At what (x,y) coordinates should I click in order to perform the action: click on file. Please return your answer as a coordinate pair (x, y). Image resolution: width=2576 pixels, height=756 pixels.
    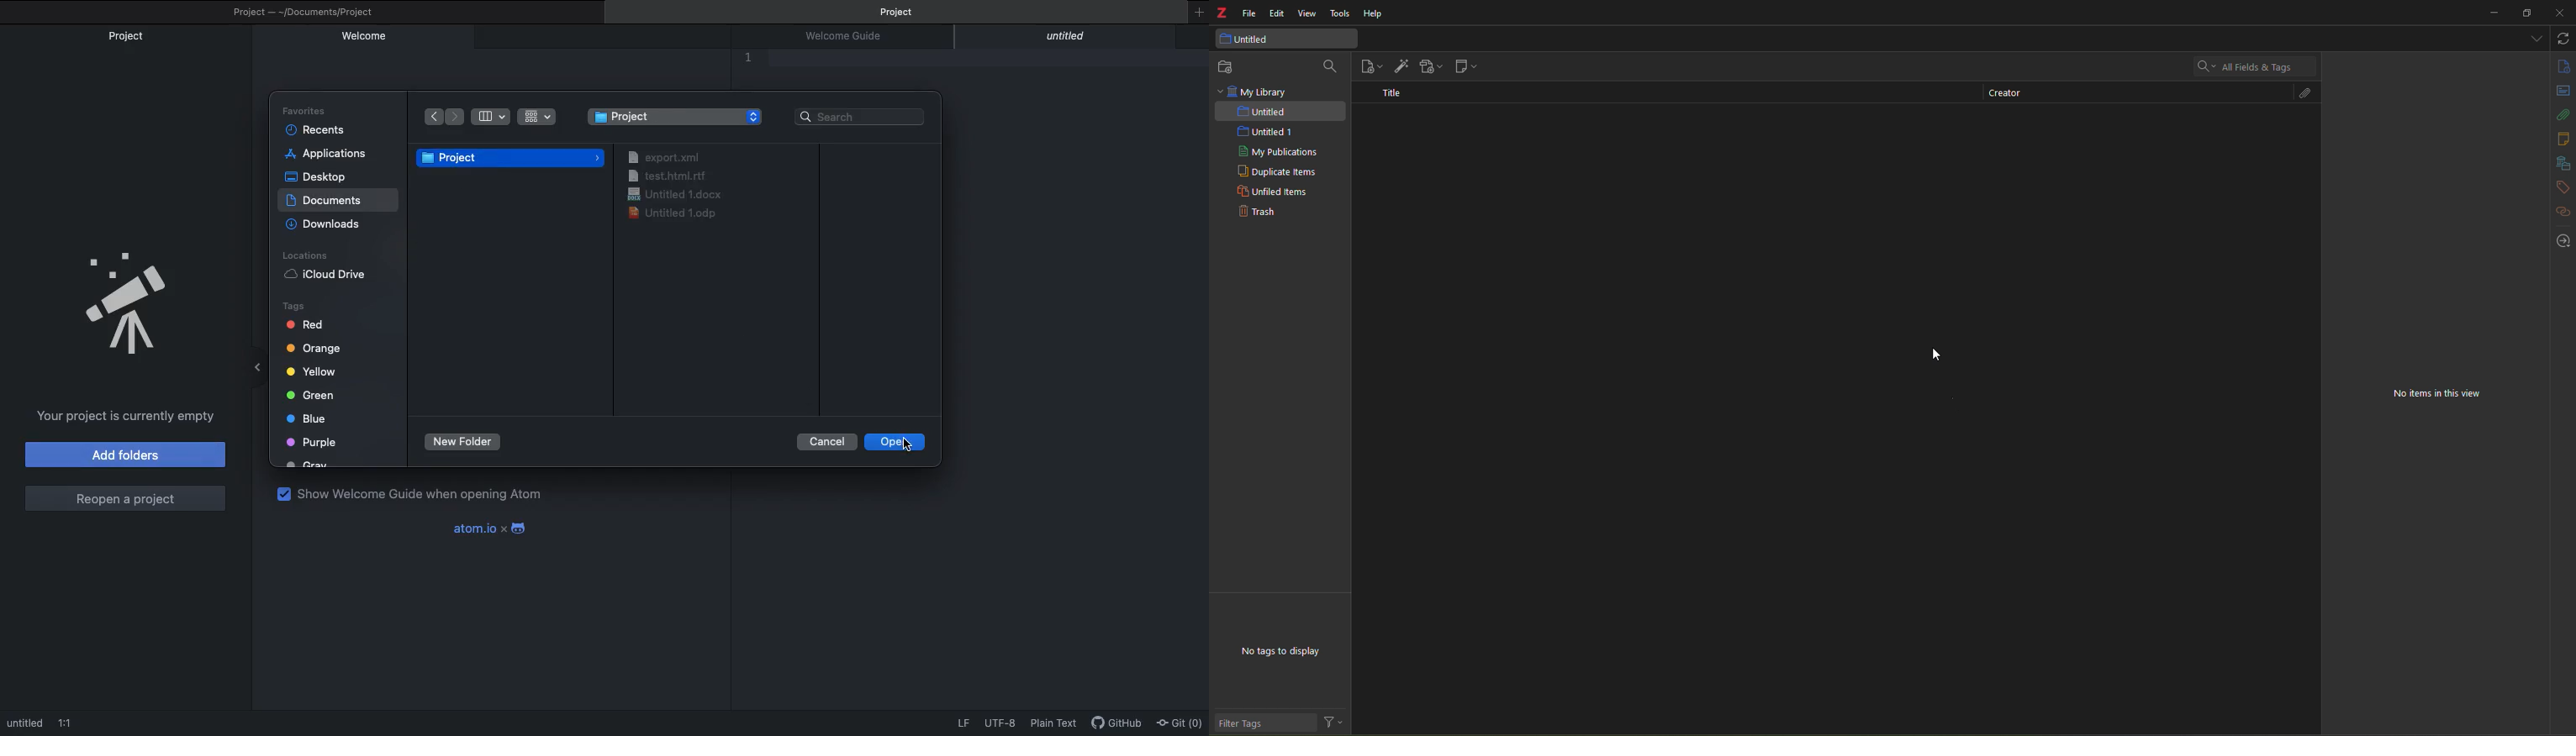
    Looking at the image, I should click on (1250, 14).